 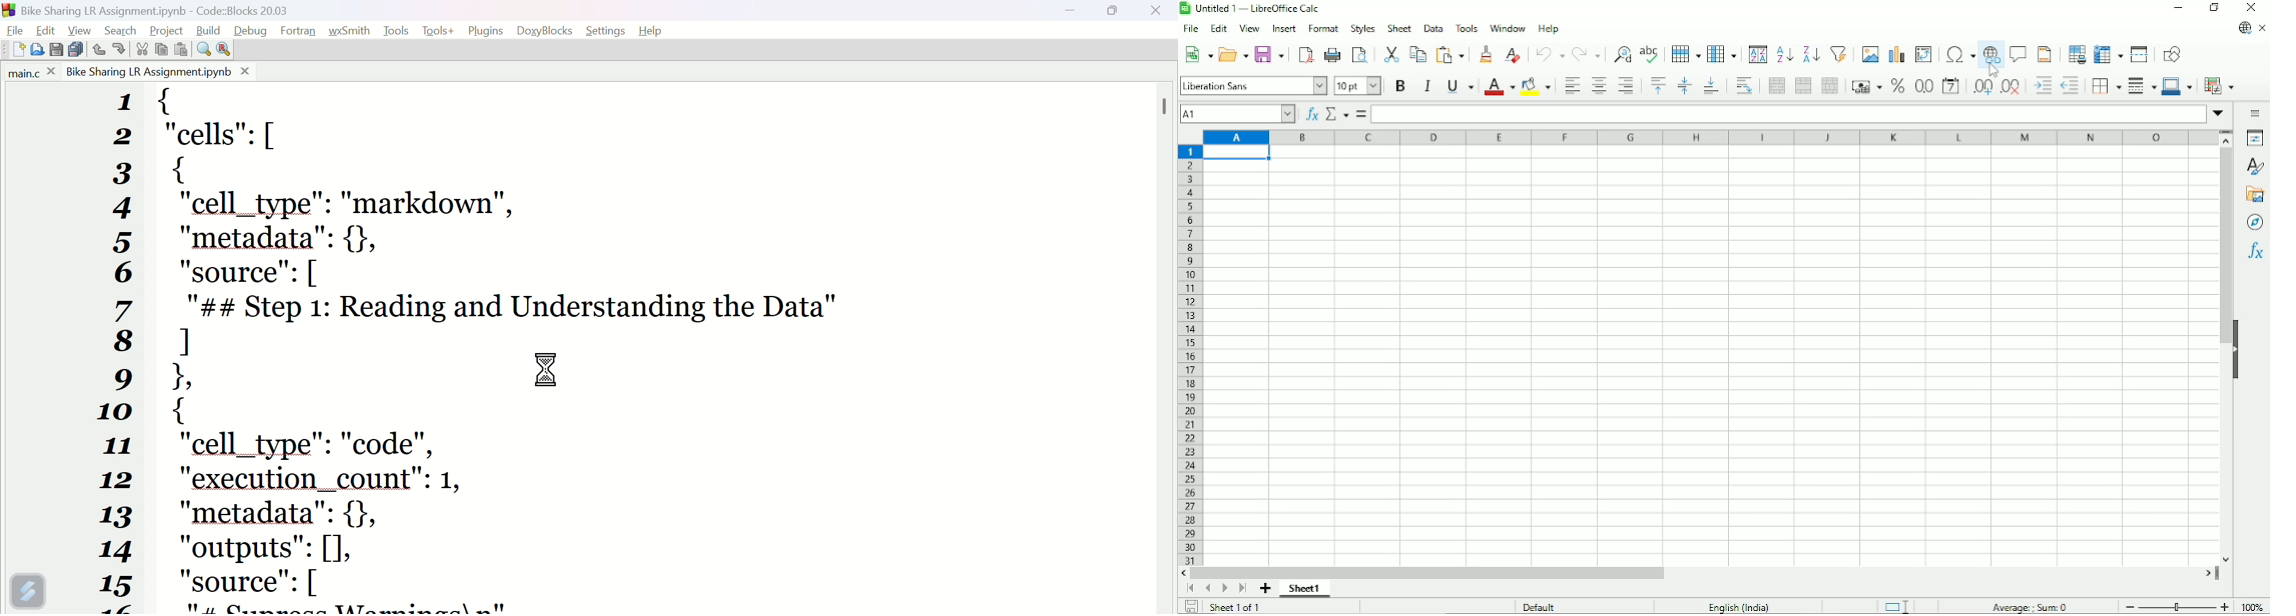 What do you see at coordinates (485, 30) in the screenshot?
I see `Plugins ` at bounding box center [485, 30].